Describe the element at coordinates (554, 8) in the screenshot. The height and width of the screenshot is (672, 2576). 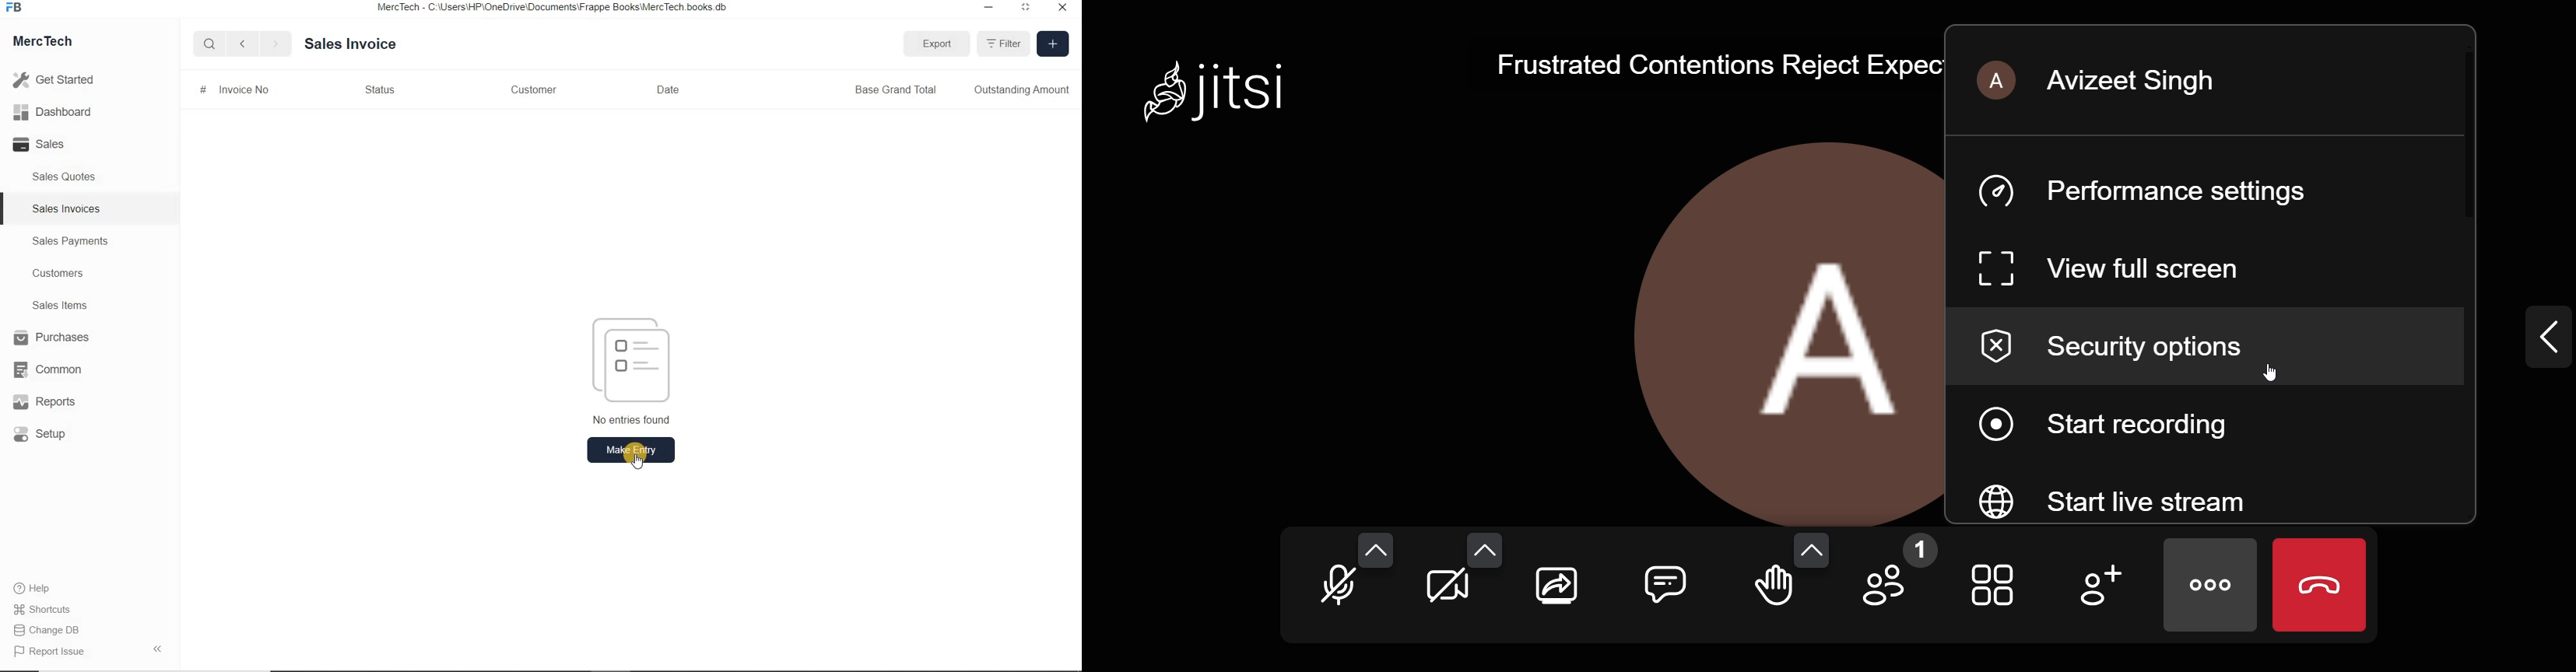
I see `MercTech - C:\Users\HP\OneDrive\Documents\Frappe Books\MercTech books db` at that location.